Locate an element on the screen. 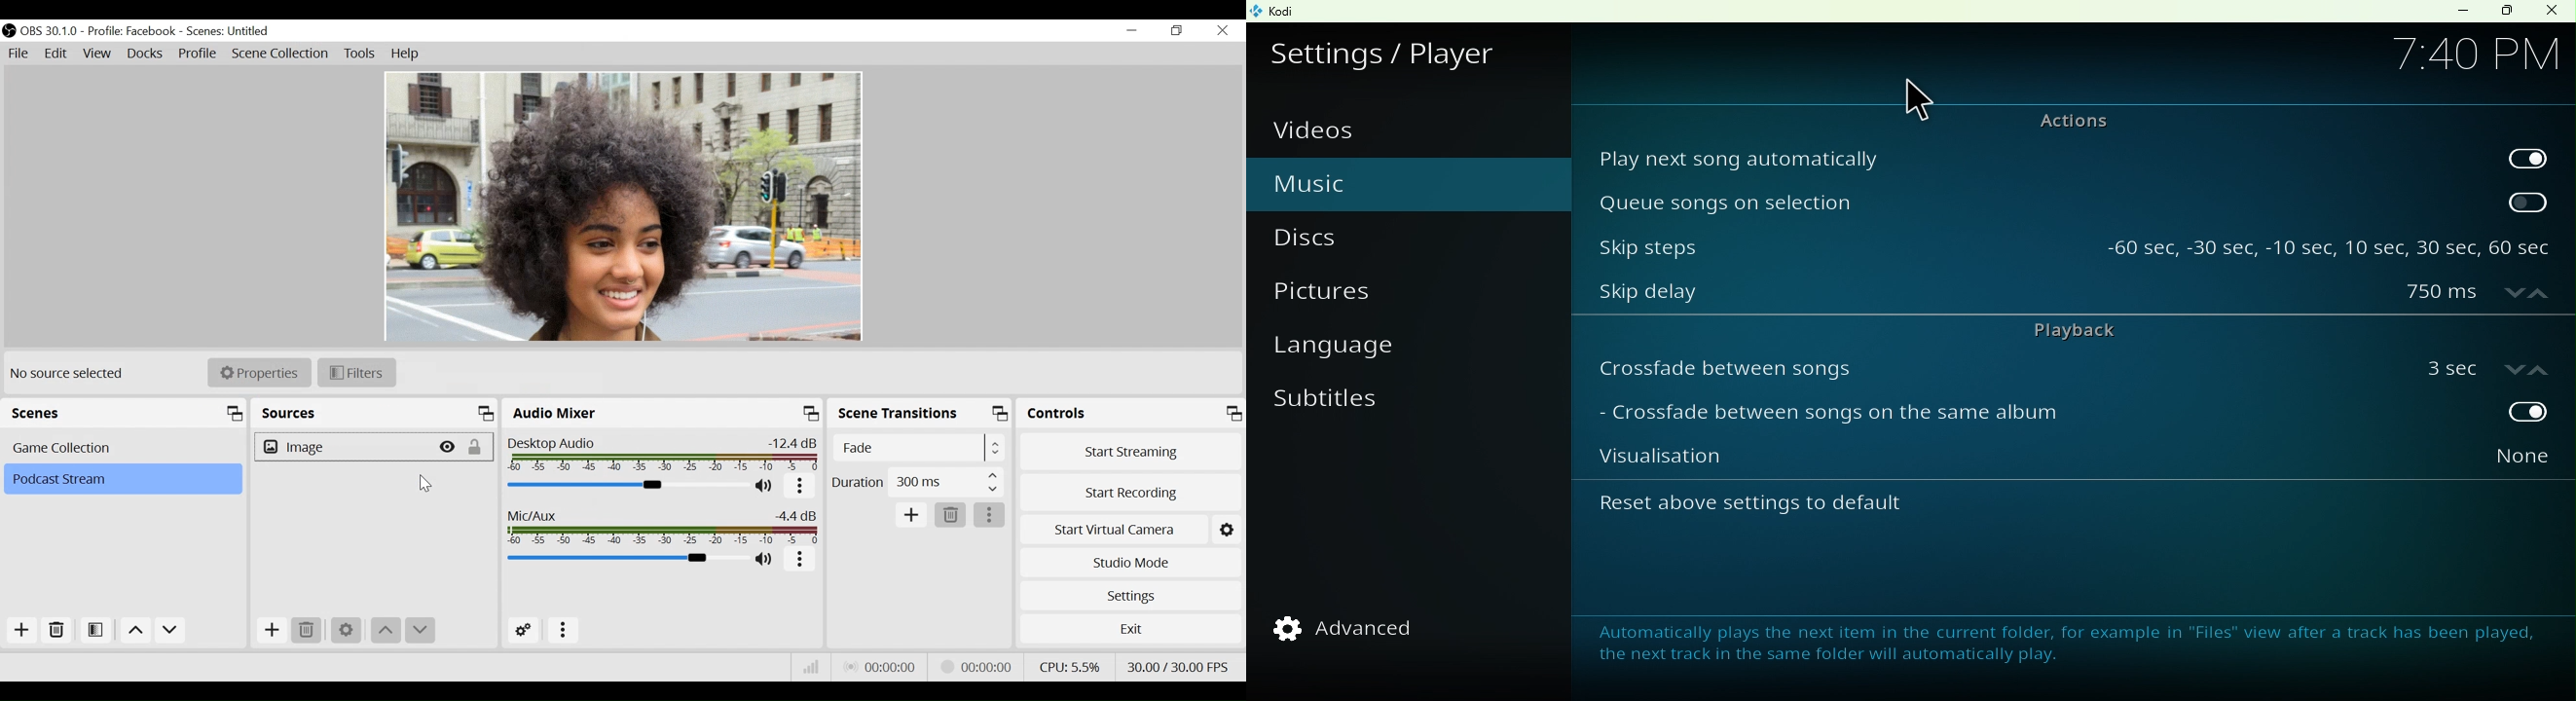  Play next song automatically is located at coordinates (2036, 157).